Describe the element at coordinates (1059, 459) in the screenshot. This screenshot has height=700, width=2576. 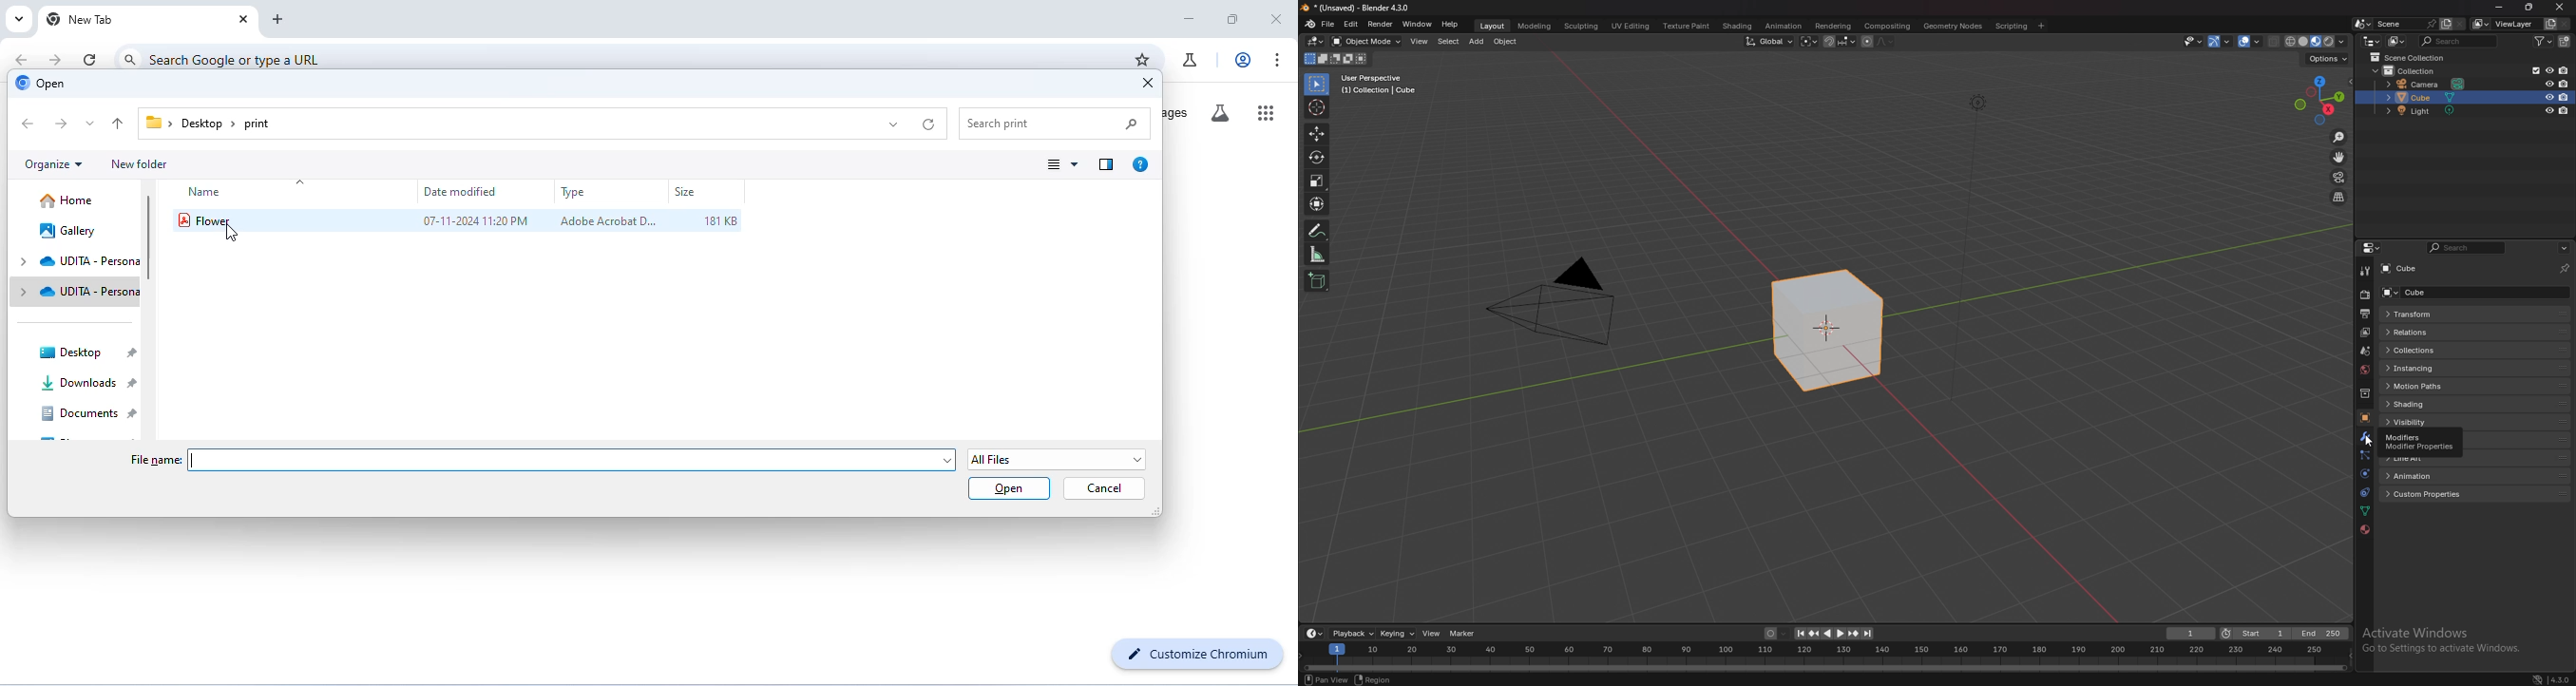
I see `All Files` at that location.